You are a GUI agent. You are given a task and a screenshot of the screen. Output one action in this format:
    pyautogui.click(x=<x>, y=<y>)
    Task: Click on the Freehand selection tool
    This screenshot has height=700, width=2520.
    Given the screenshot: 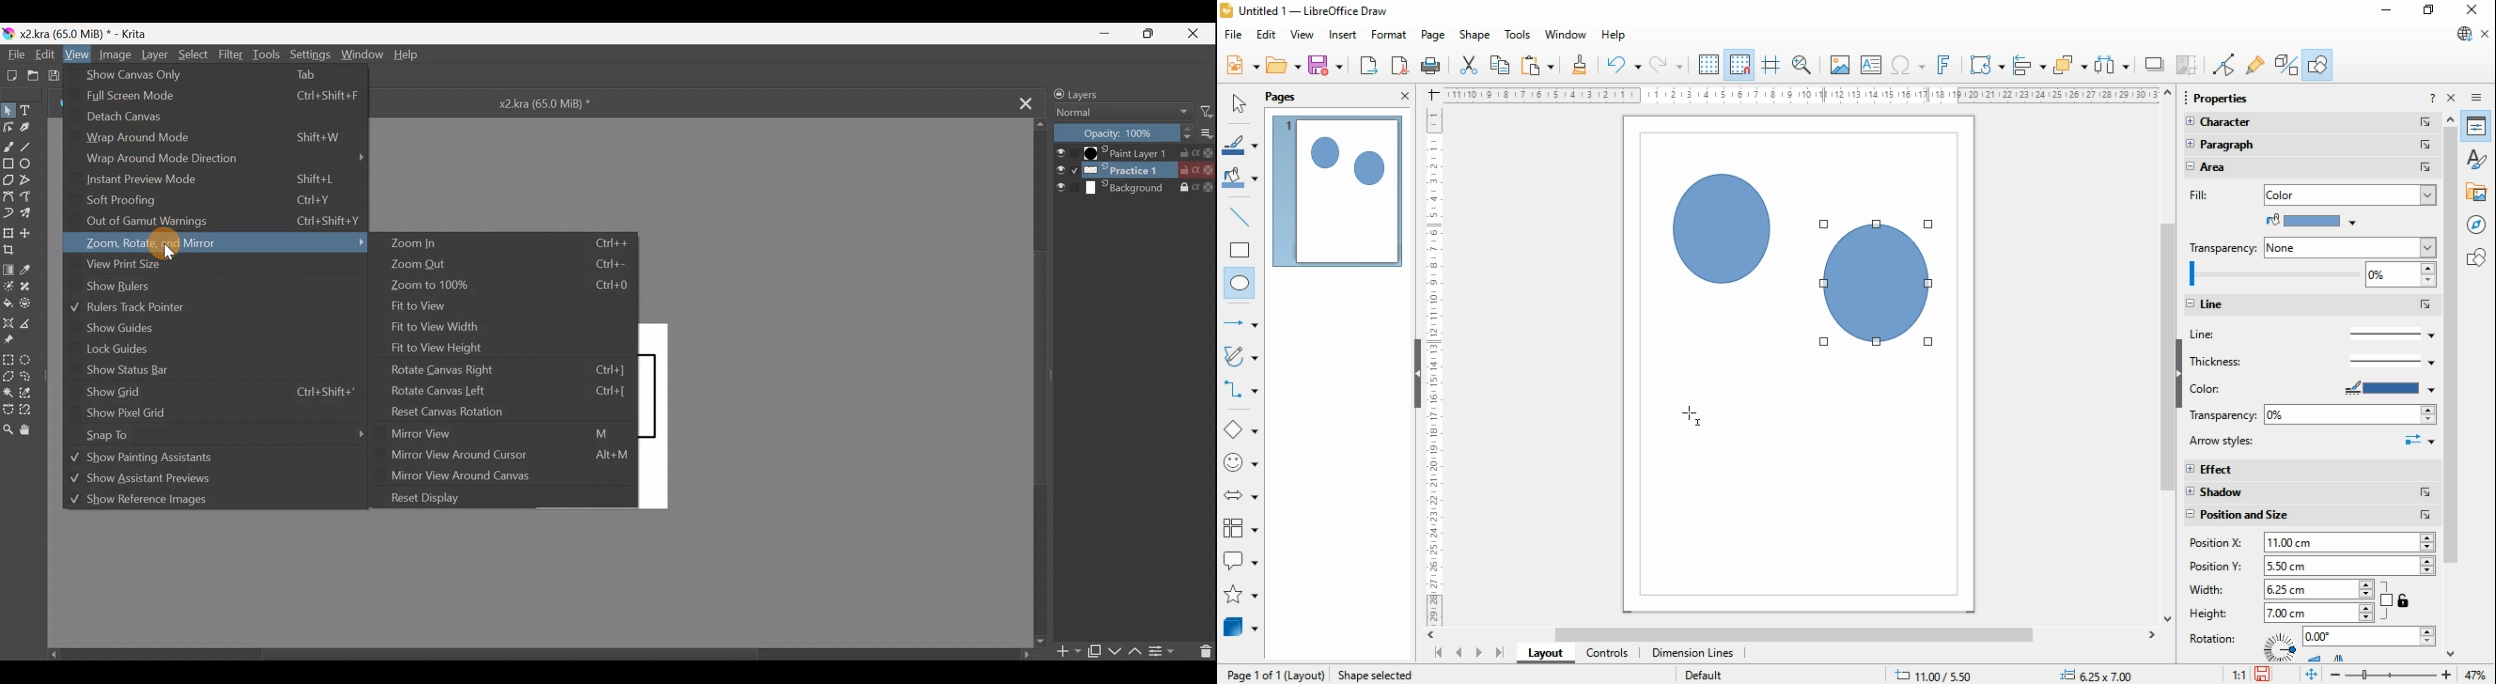 What is the action you would take?
    pyautogui.click(x=33, y=376)
    